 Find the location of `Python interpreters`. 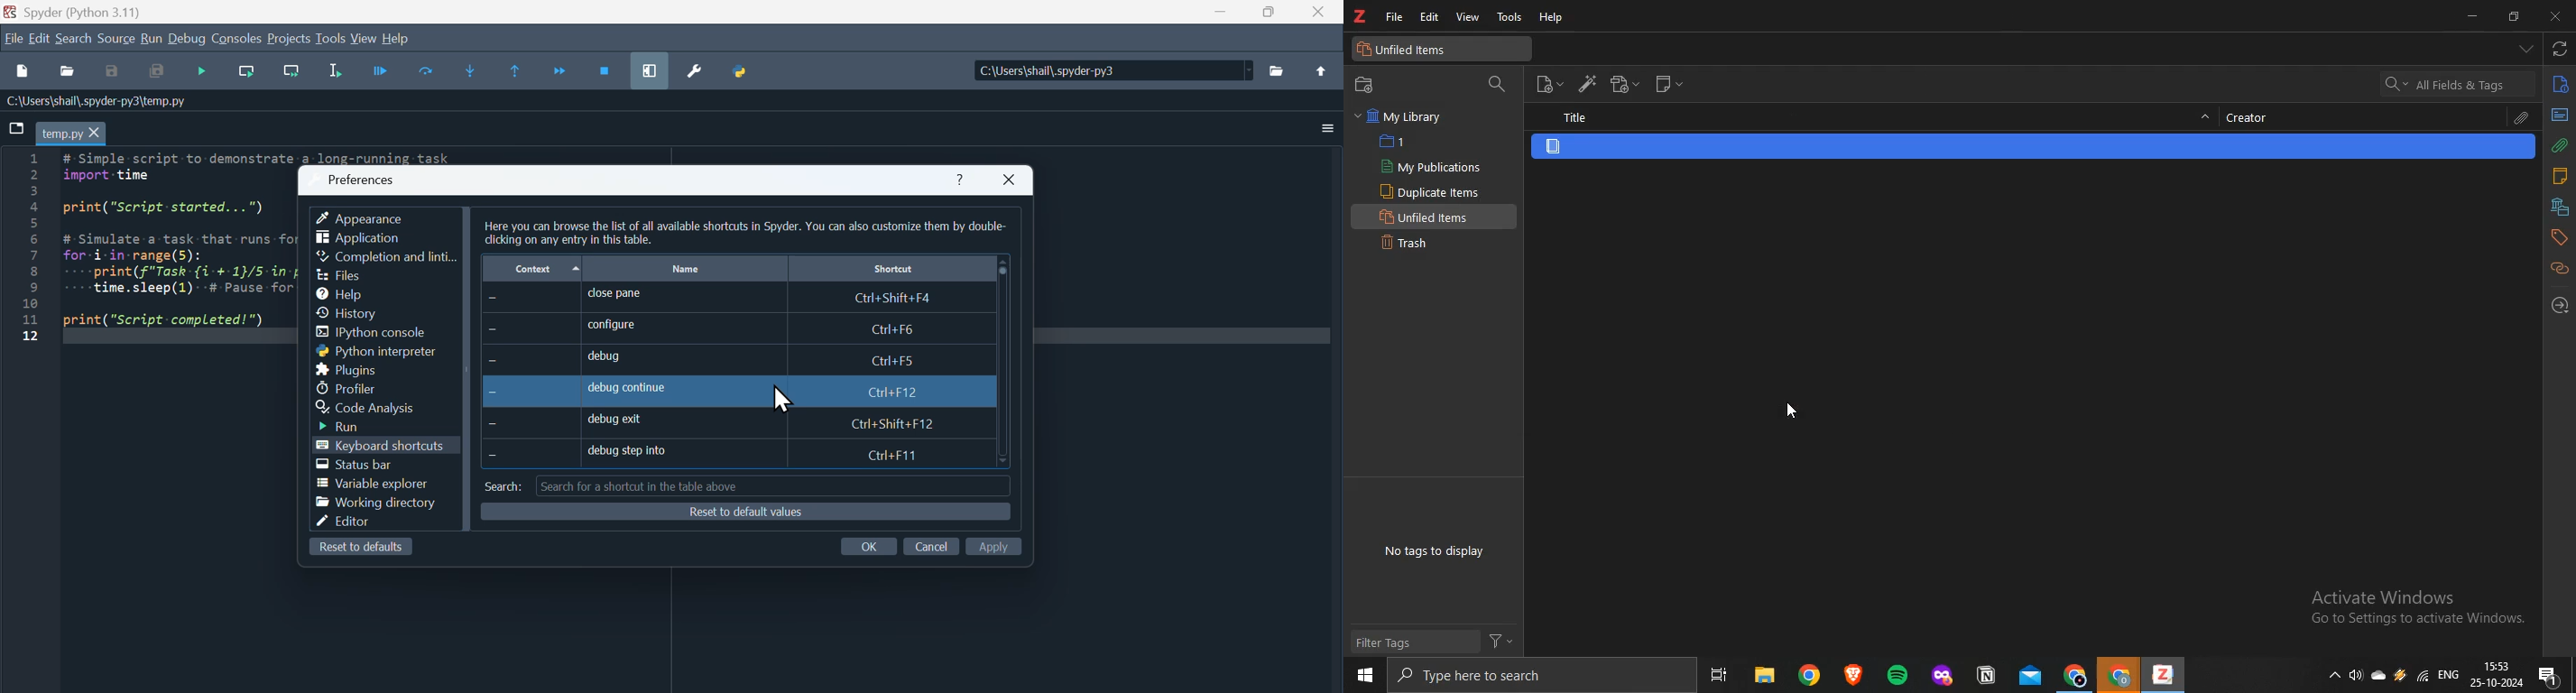

Python interpreters is located at coordinates (360, 351).